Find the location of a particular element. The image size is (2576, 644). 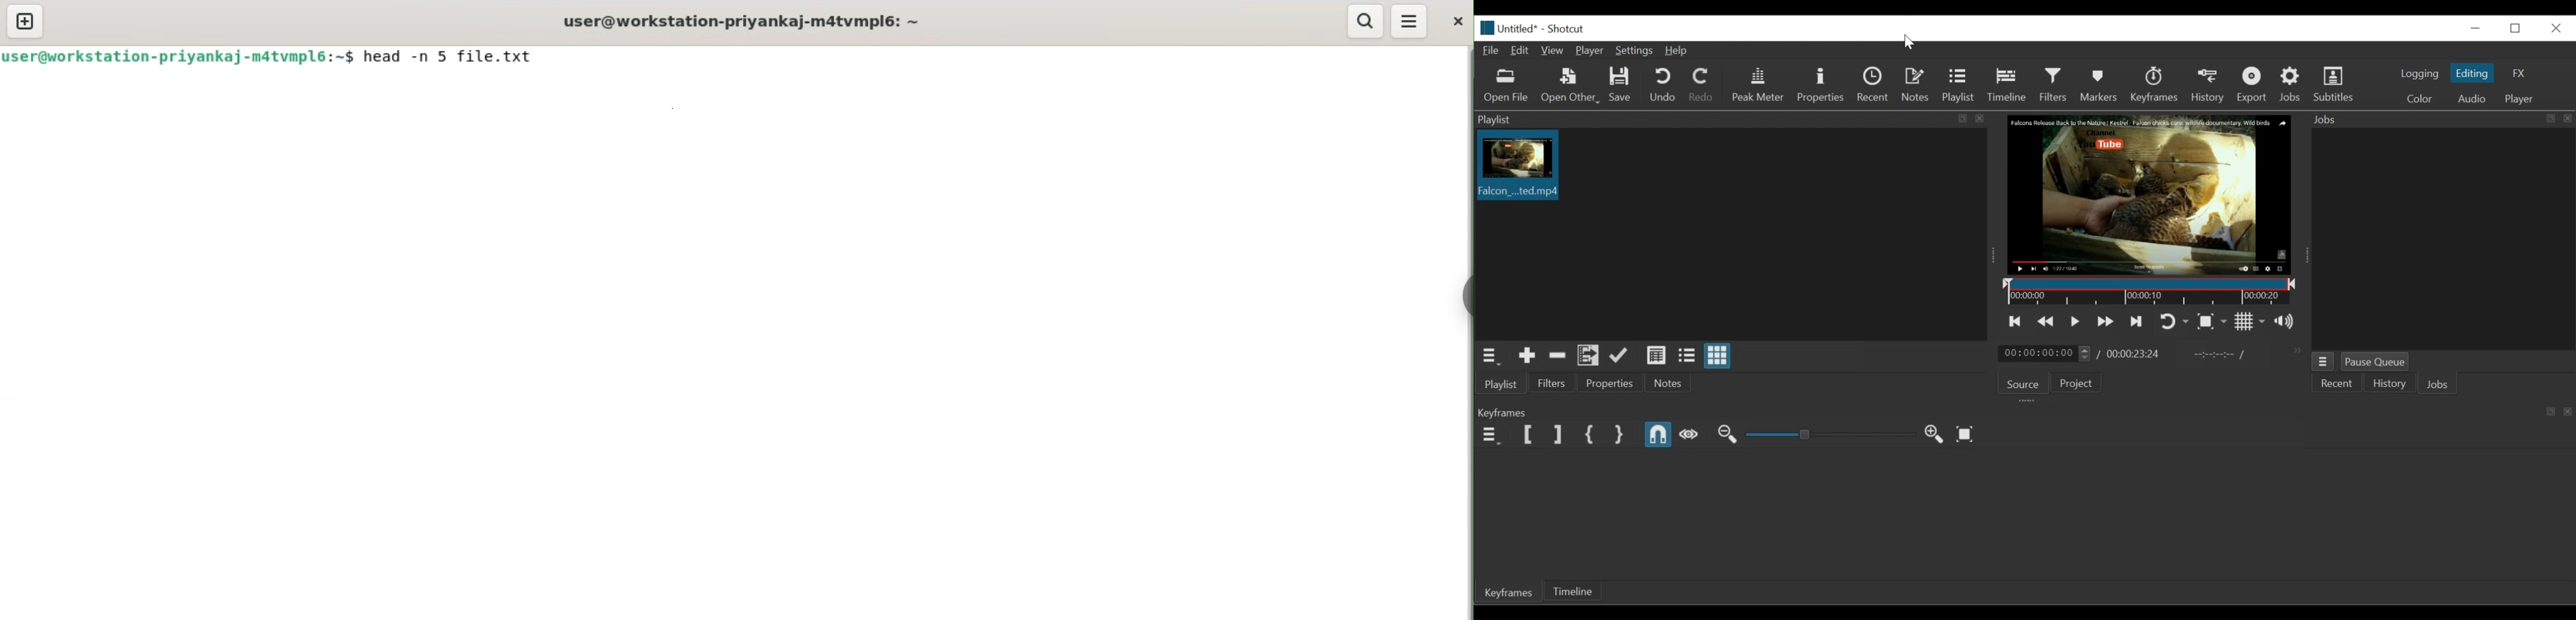

Settings is located at coordinates (1633, 51).